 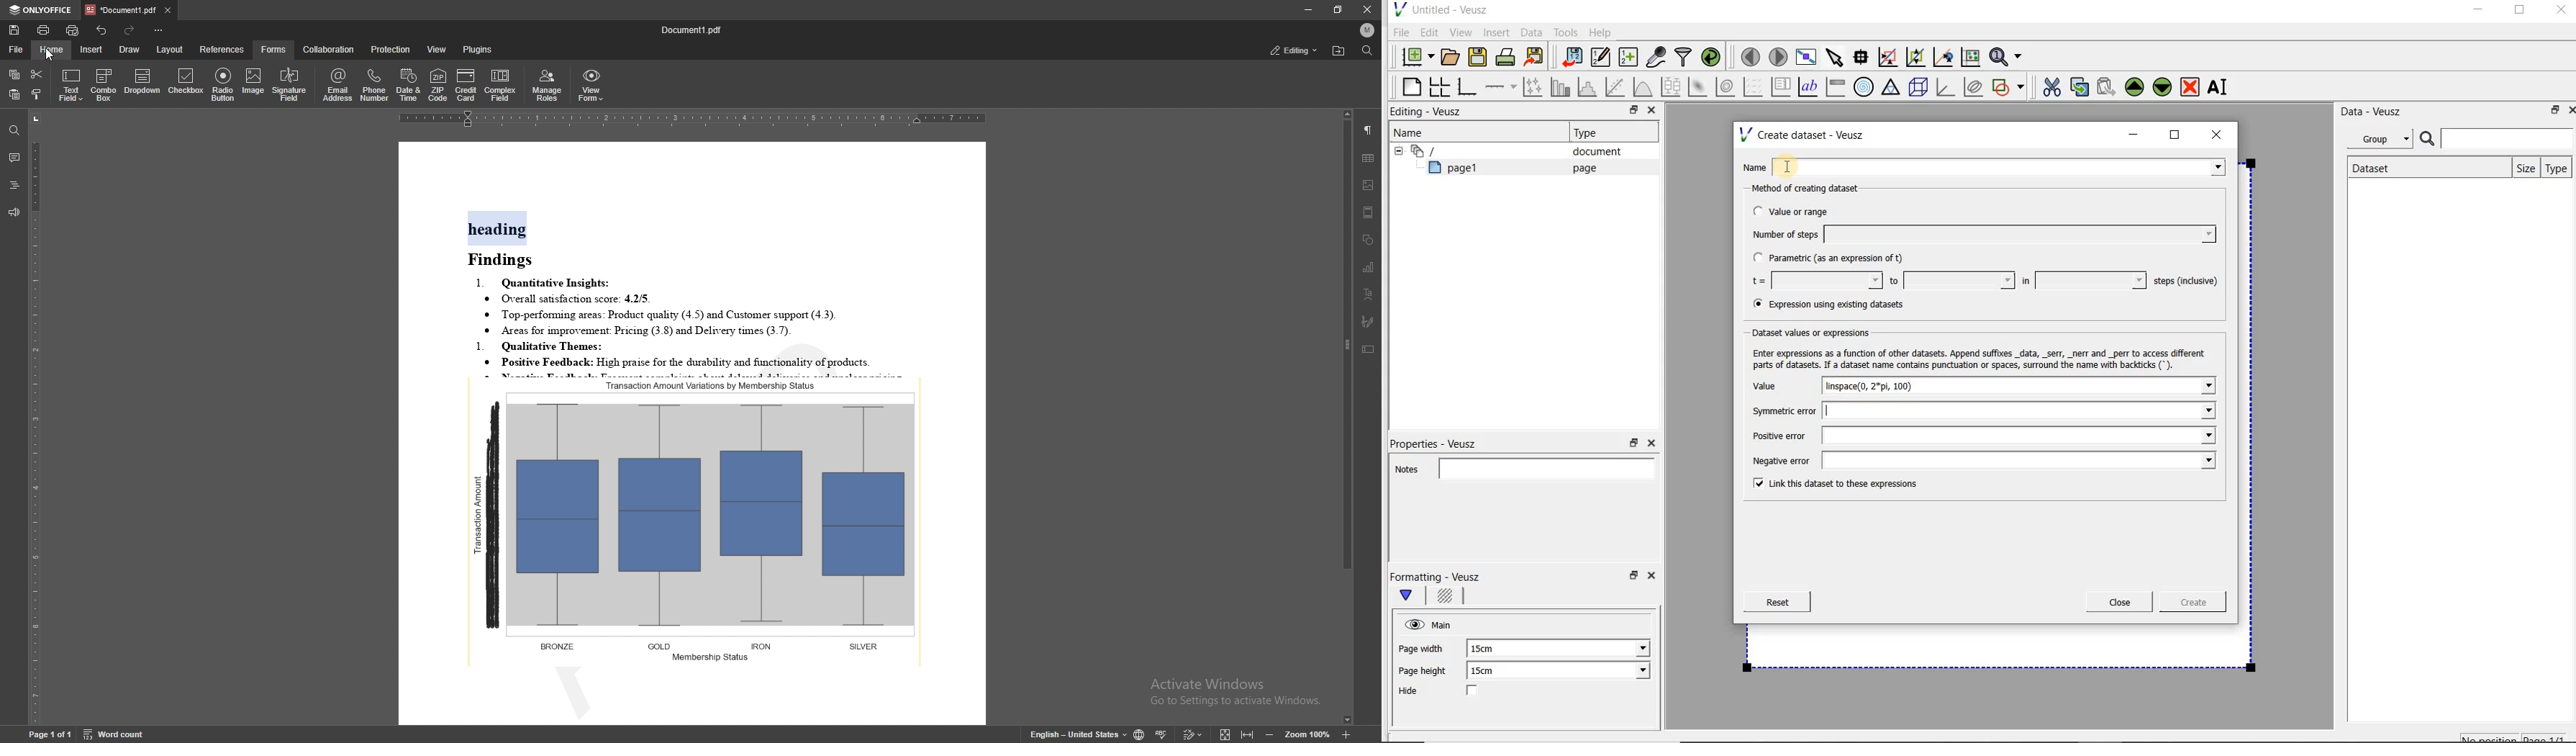 I want to click on Formatting - Veusz, so click(x=1437, y=576).